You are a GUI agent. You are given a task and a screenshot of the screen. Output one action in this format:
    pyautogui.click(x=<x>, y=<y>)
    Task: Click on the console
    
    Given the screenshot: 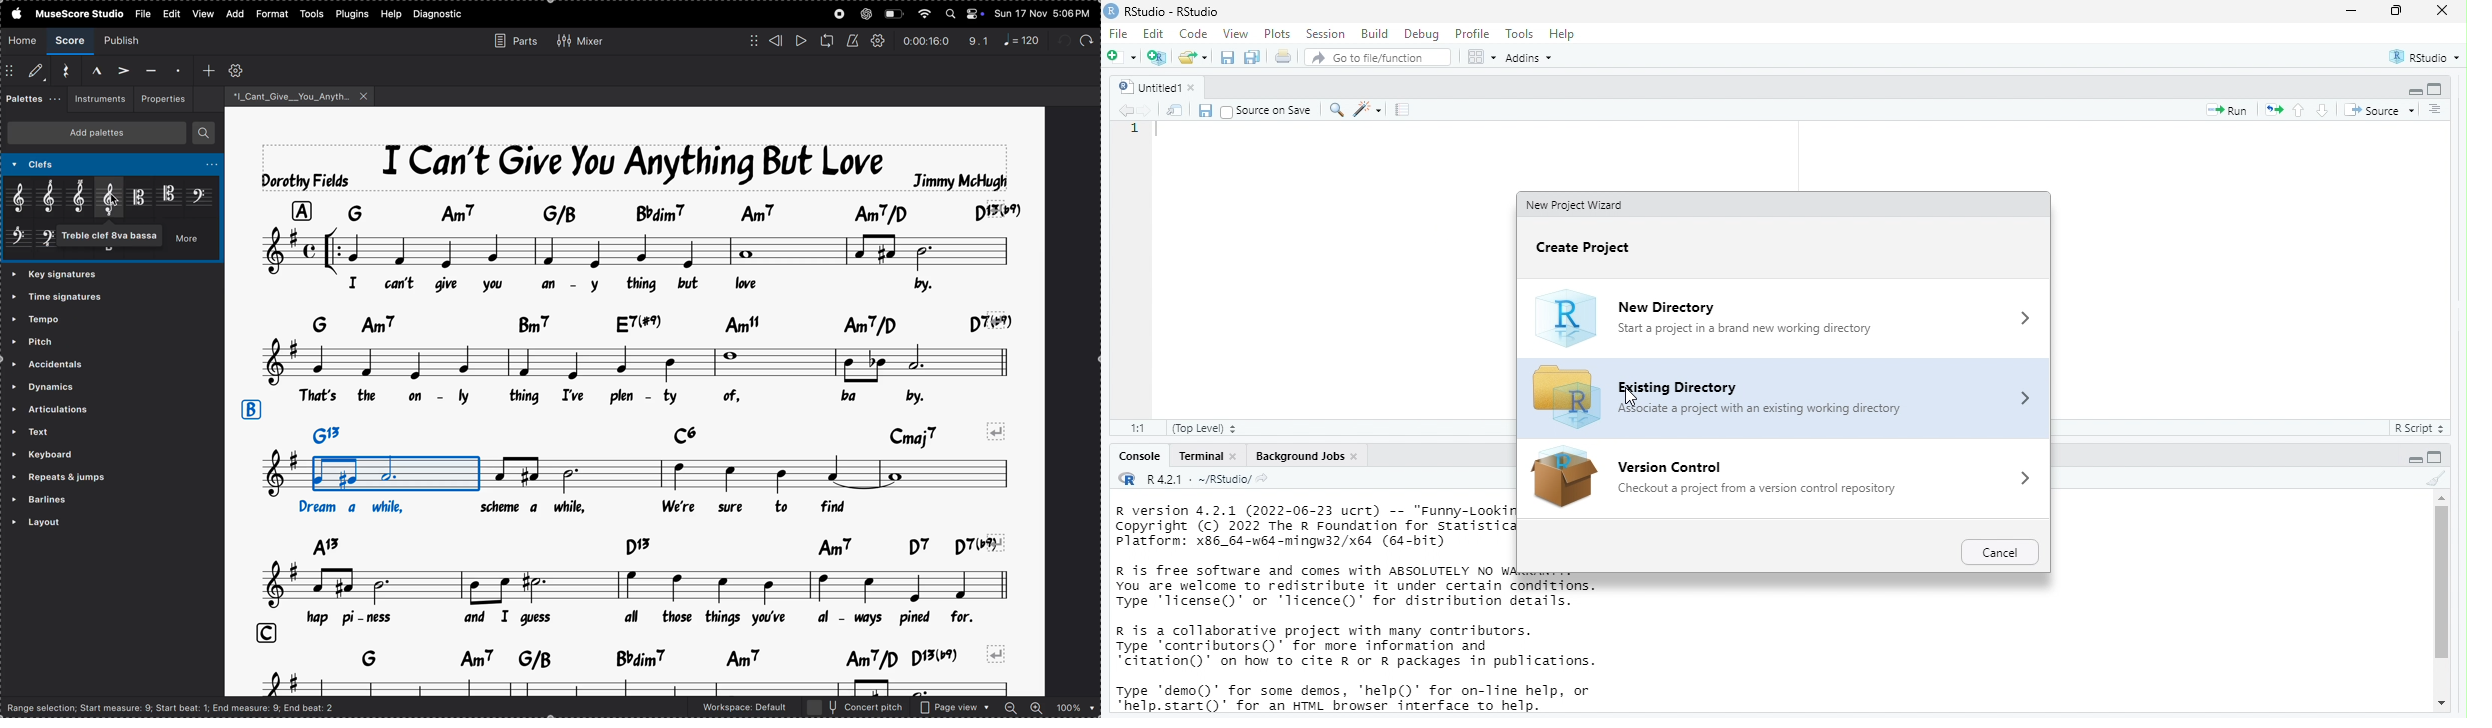 What is the action you would take?
    pyautogui.click(x=1133, y=456)
    